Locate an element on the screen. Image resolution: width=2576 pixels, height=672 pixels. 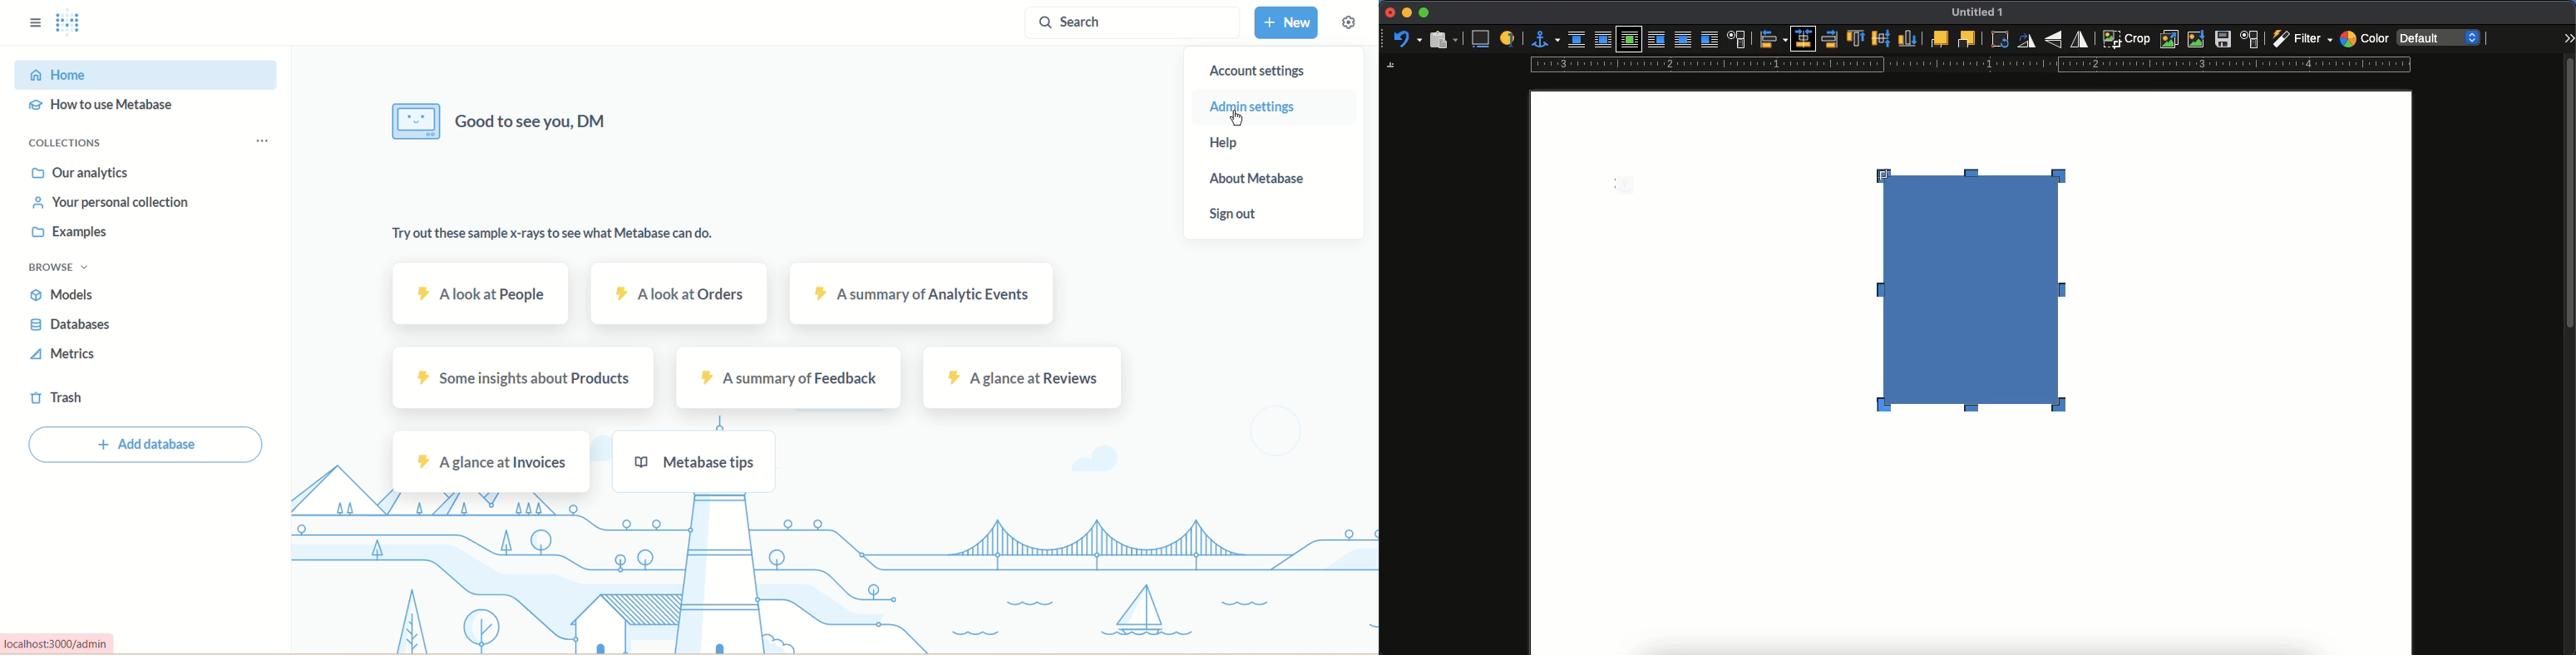
through is located at coordinates (1683, 41).